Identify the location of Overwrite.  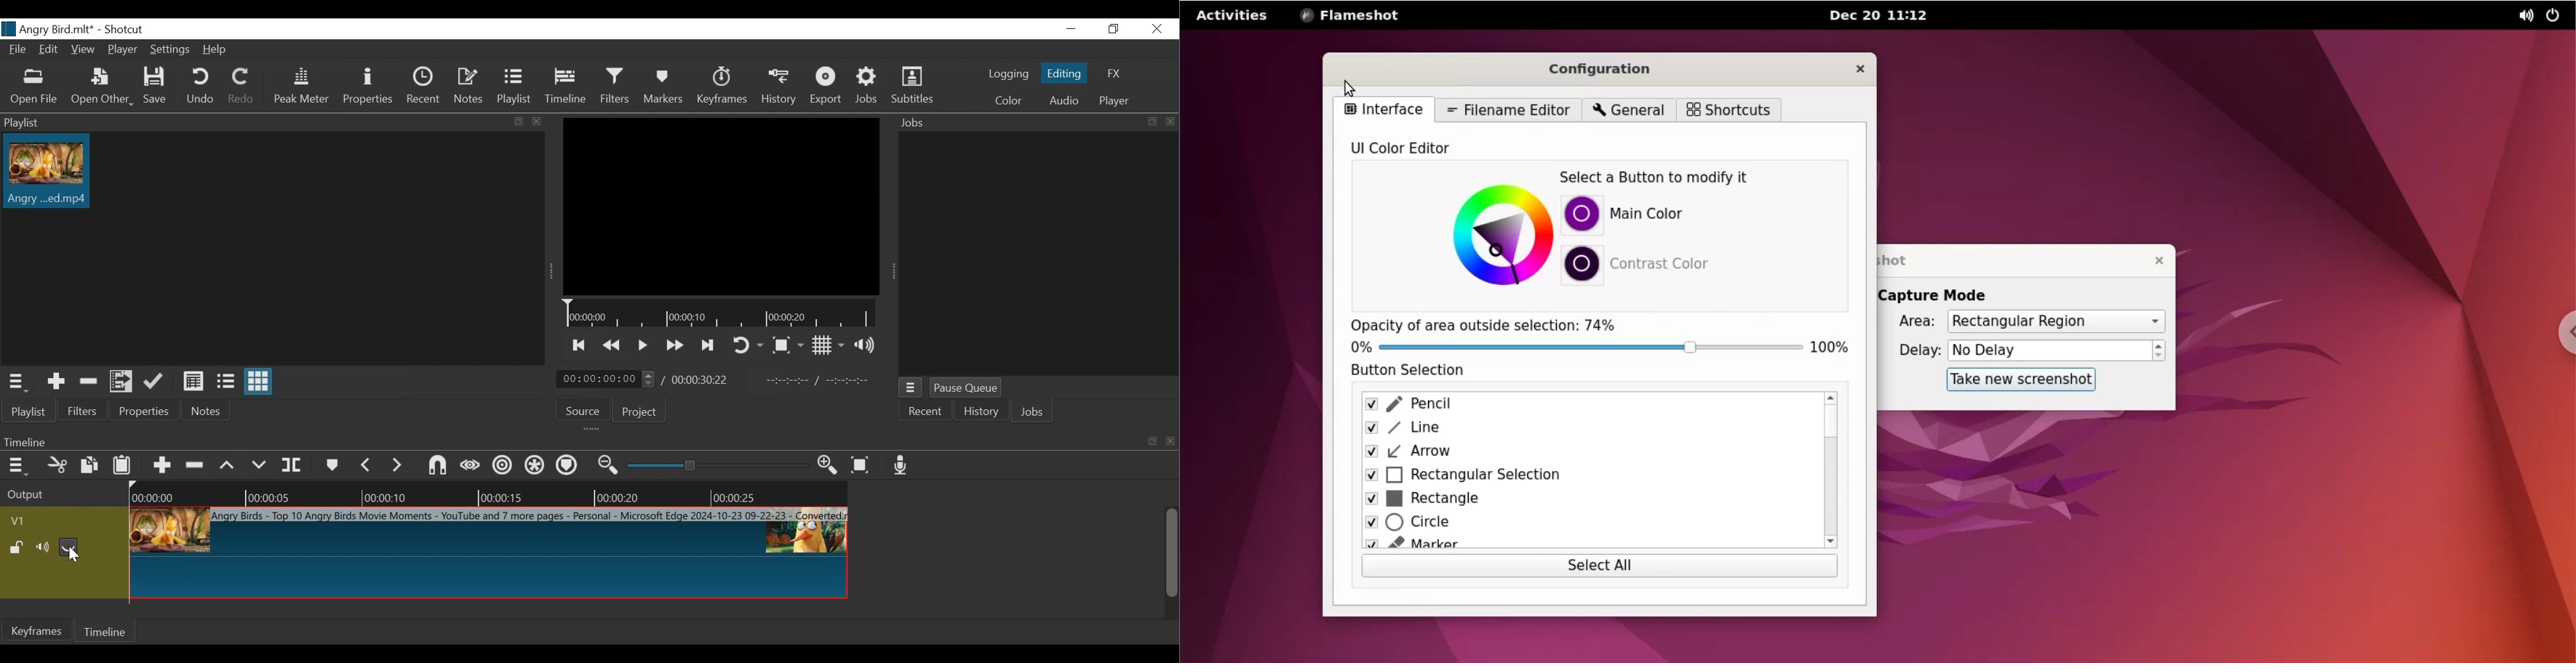
(257, 466).